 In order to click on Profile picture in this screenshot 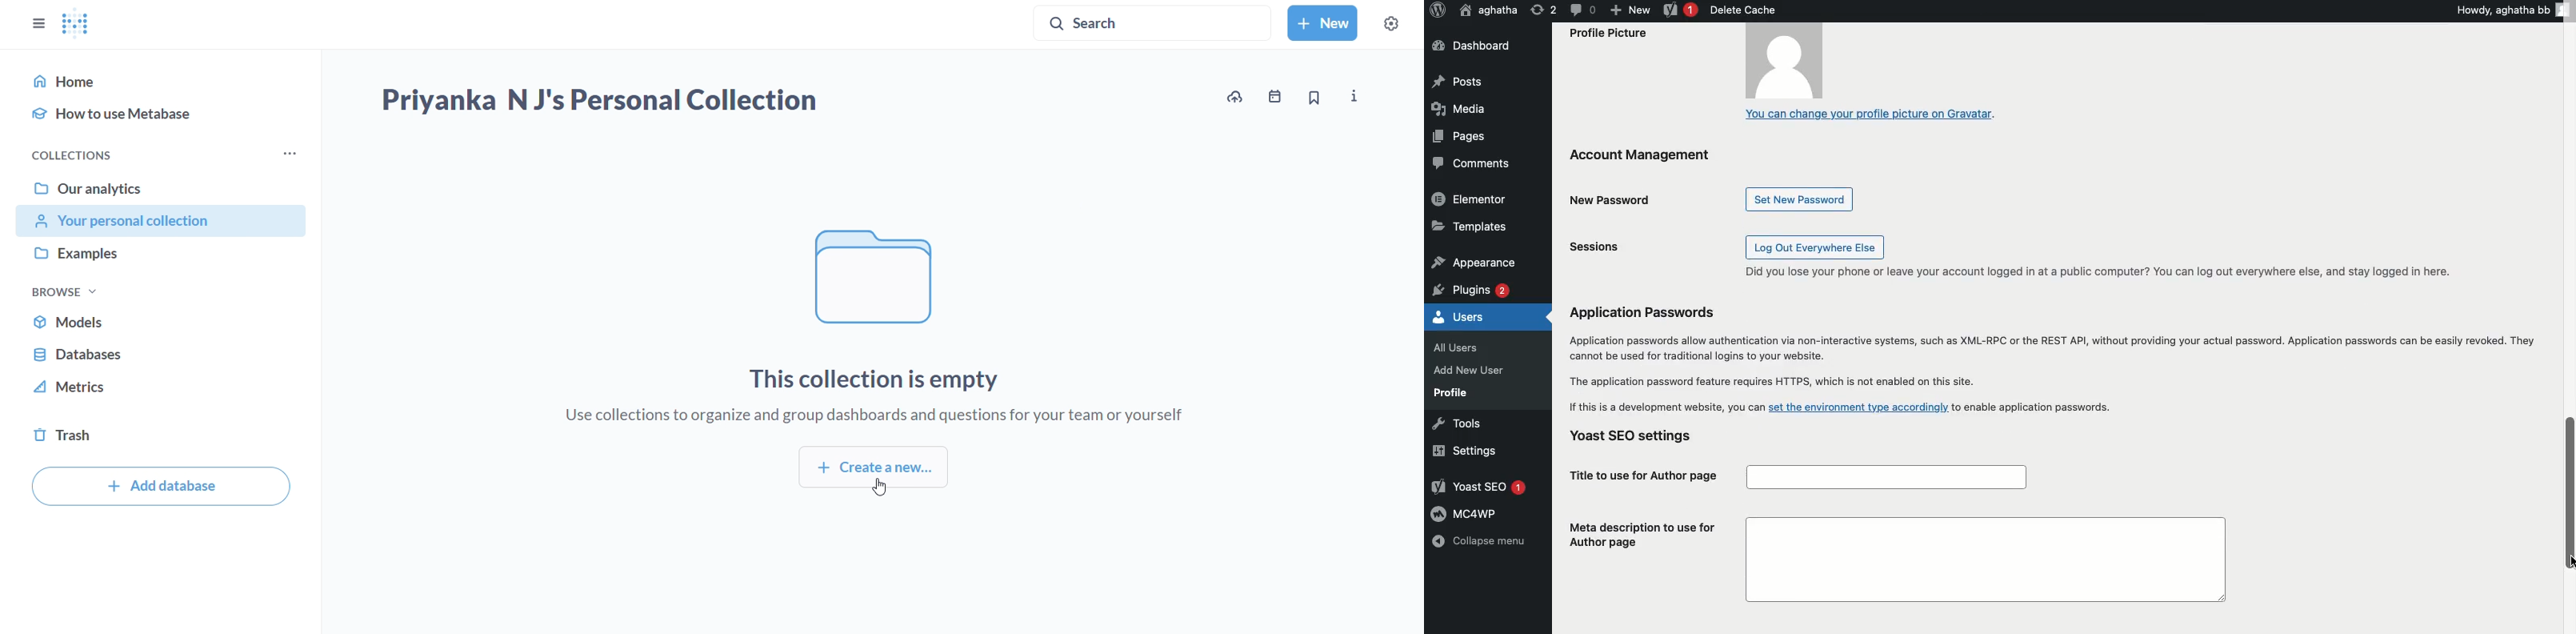, I will do `click(1706, 63)`.